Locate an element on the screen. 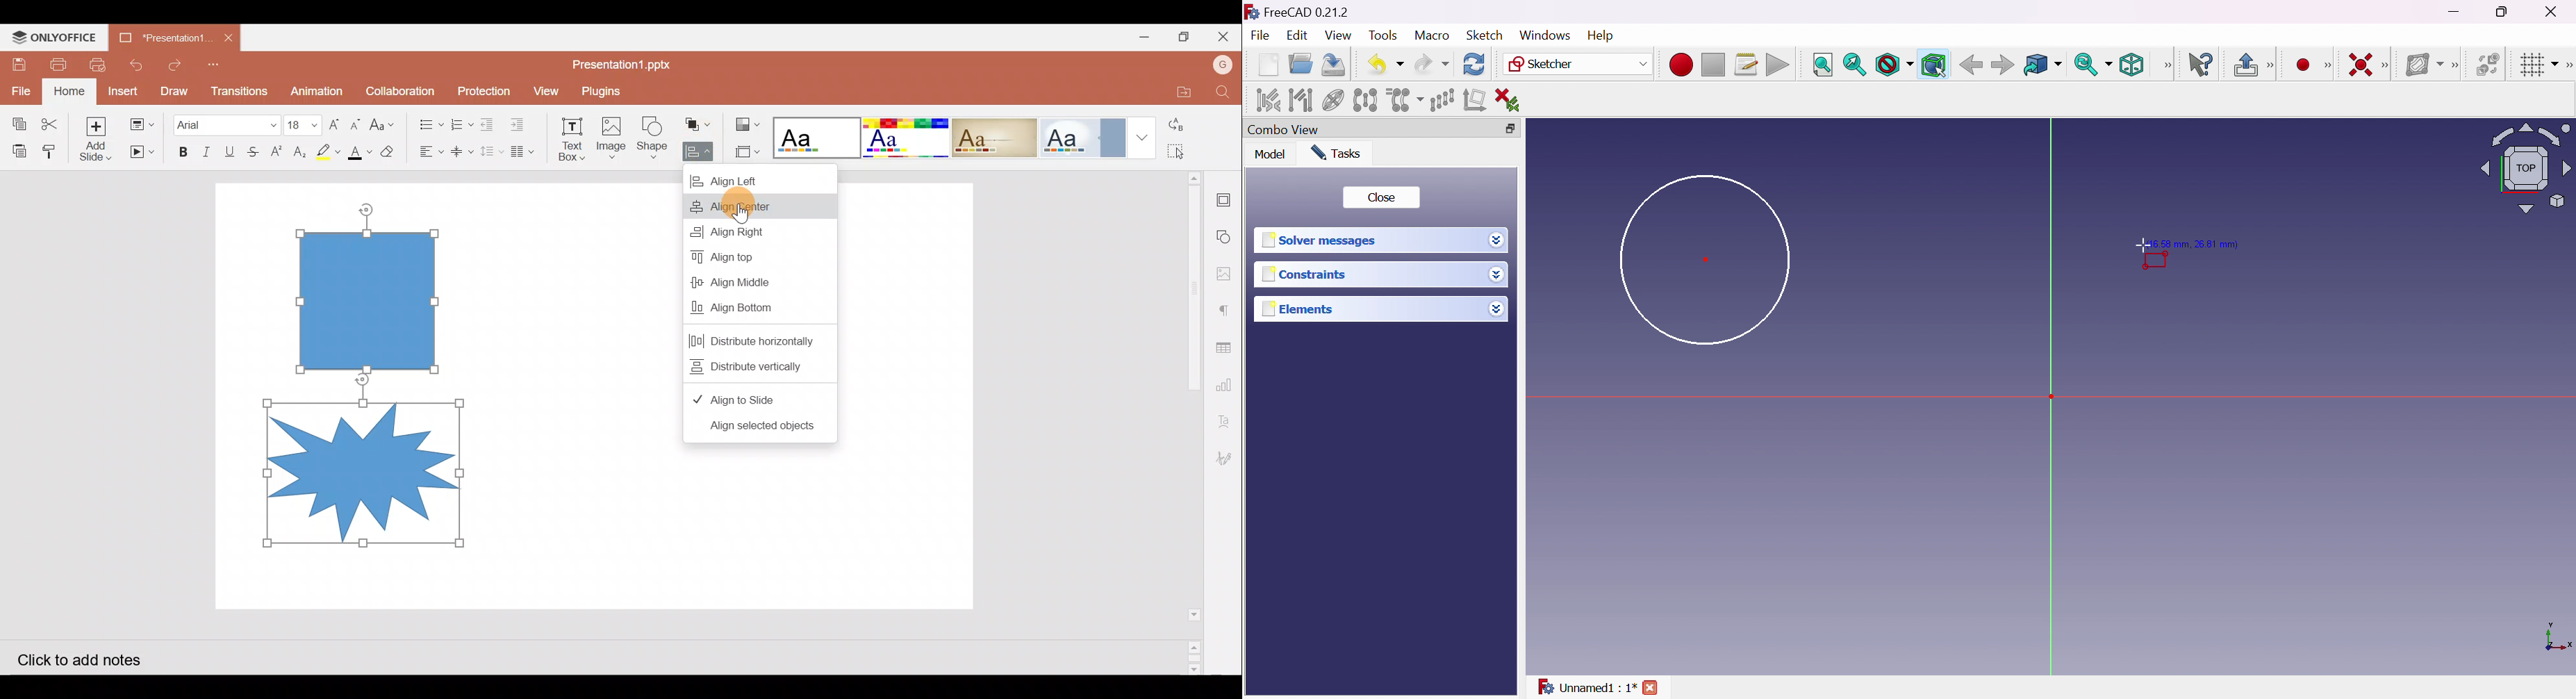 This screenshot has height=700, width=2576. Highlight colour is located at coordinates (331, 150).